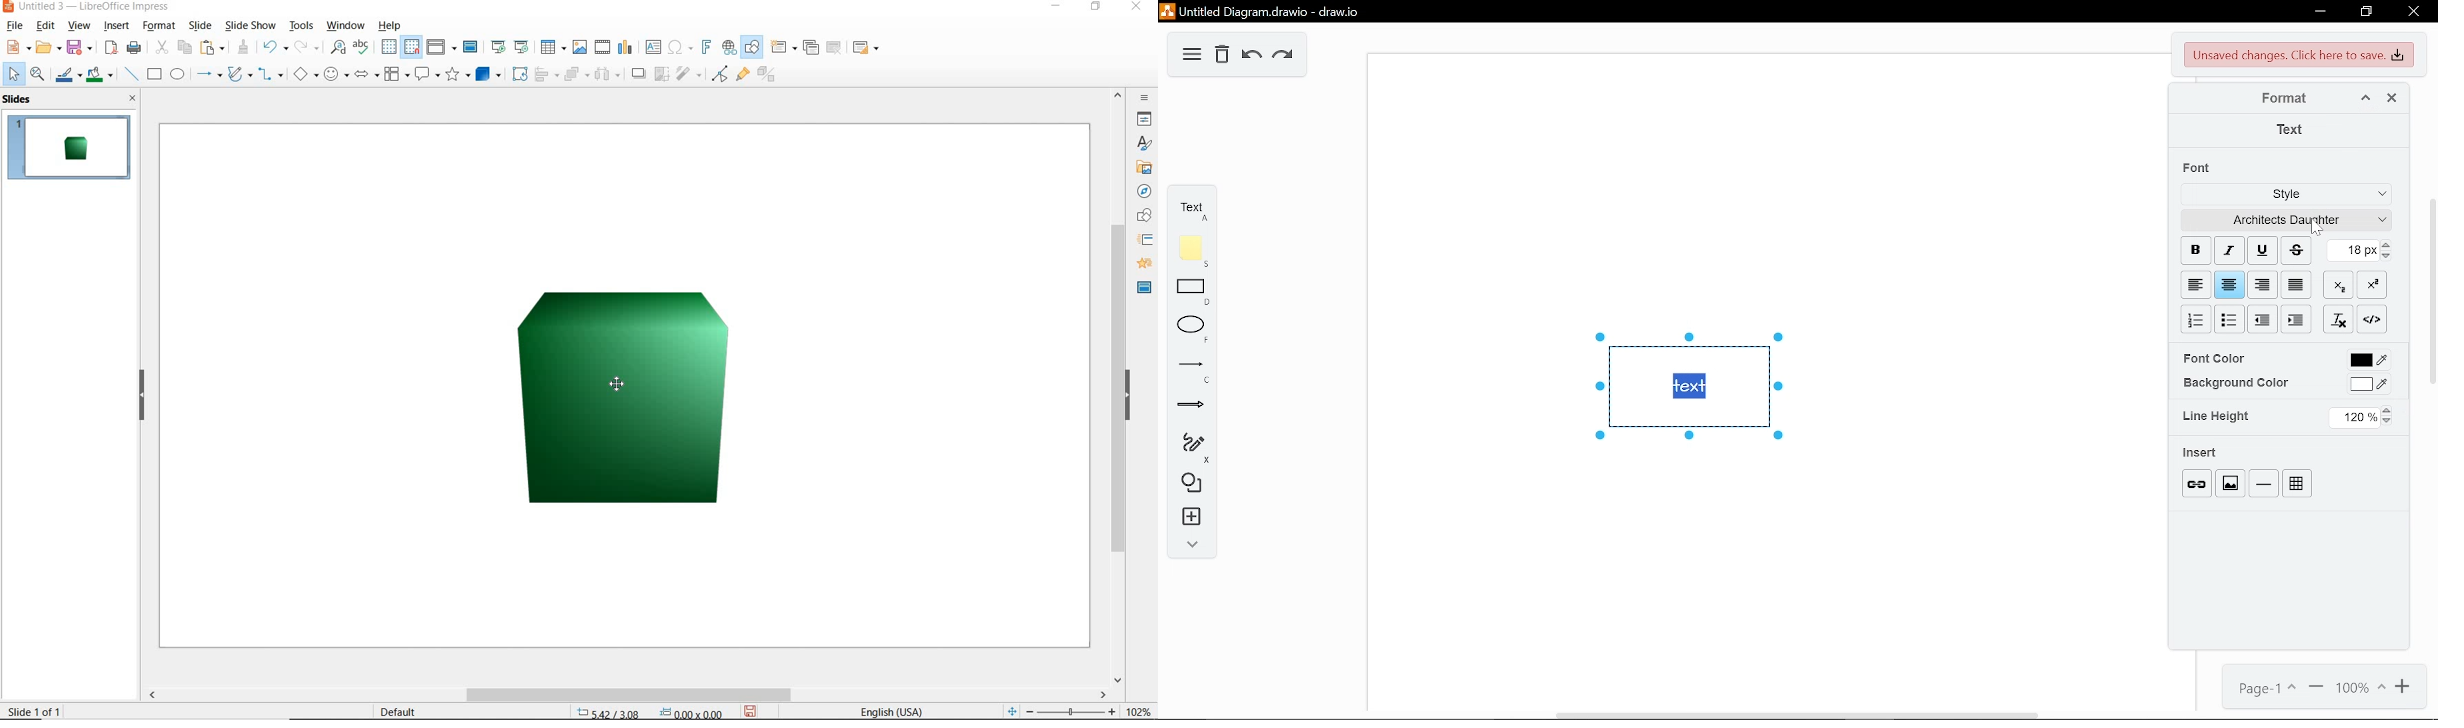 The height and width of the screenshot is (728, 2464). What do you see at coordinates (835, 48) in the screenshot?
I see `delete slide` at bounding box center [835, 48].